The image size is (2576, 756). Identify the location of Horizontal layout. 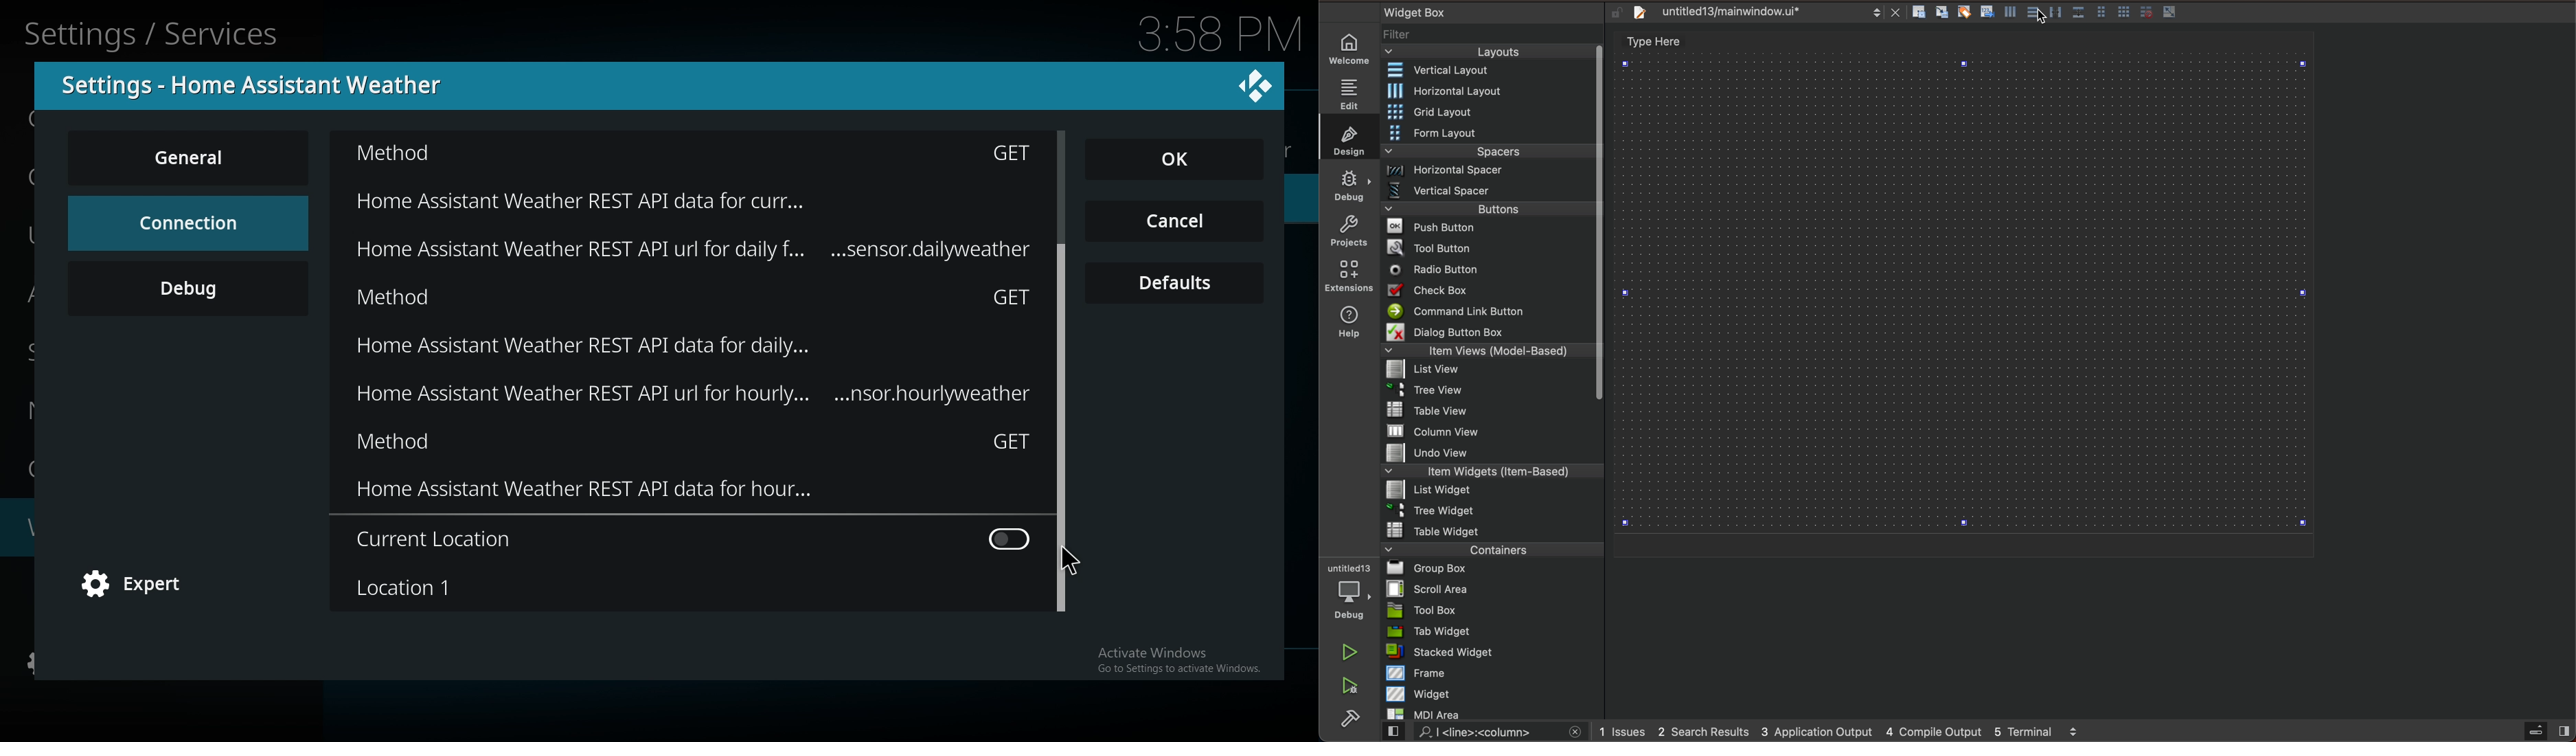
(1489, 92).